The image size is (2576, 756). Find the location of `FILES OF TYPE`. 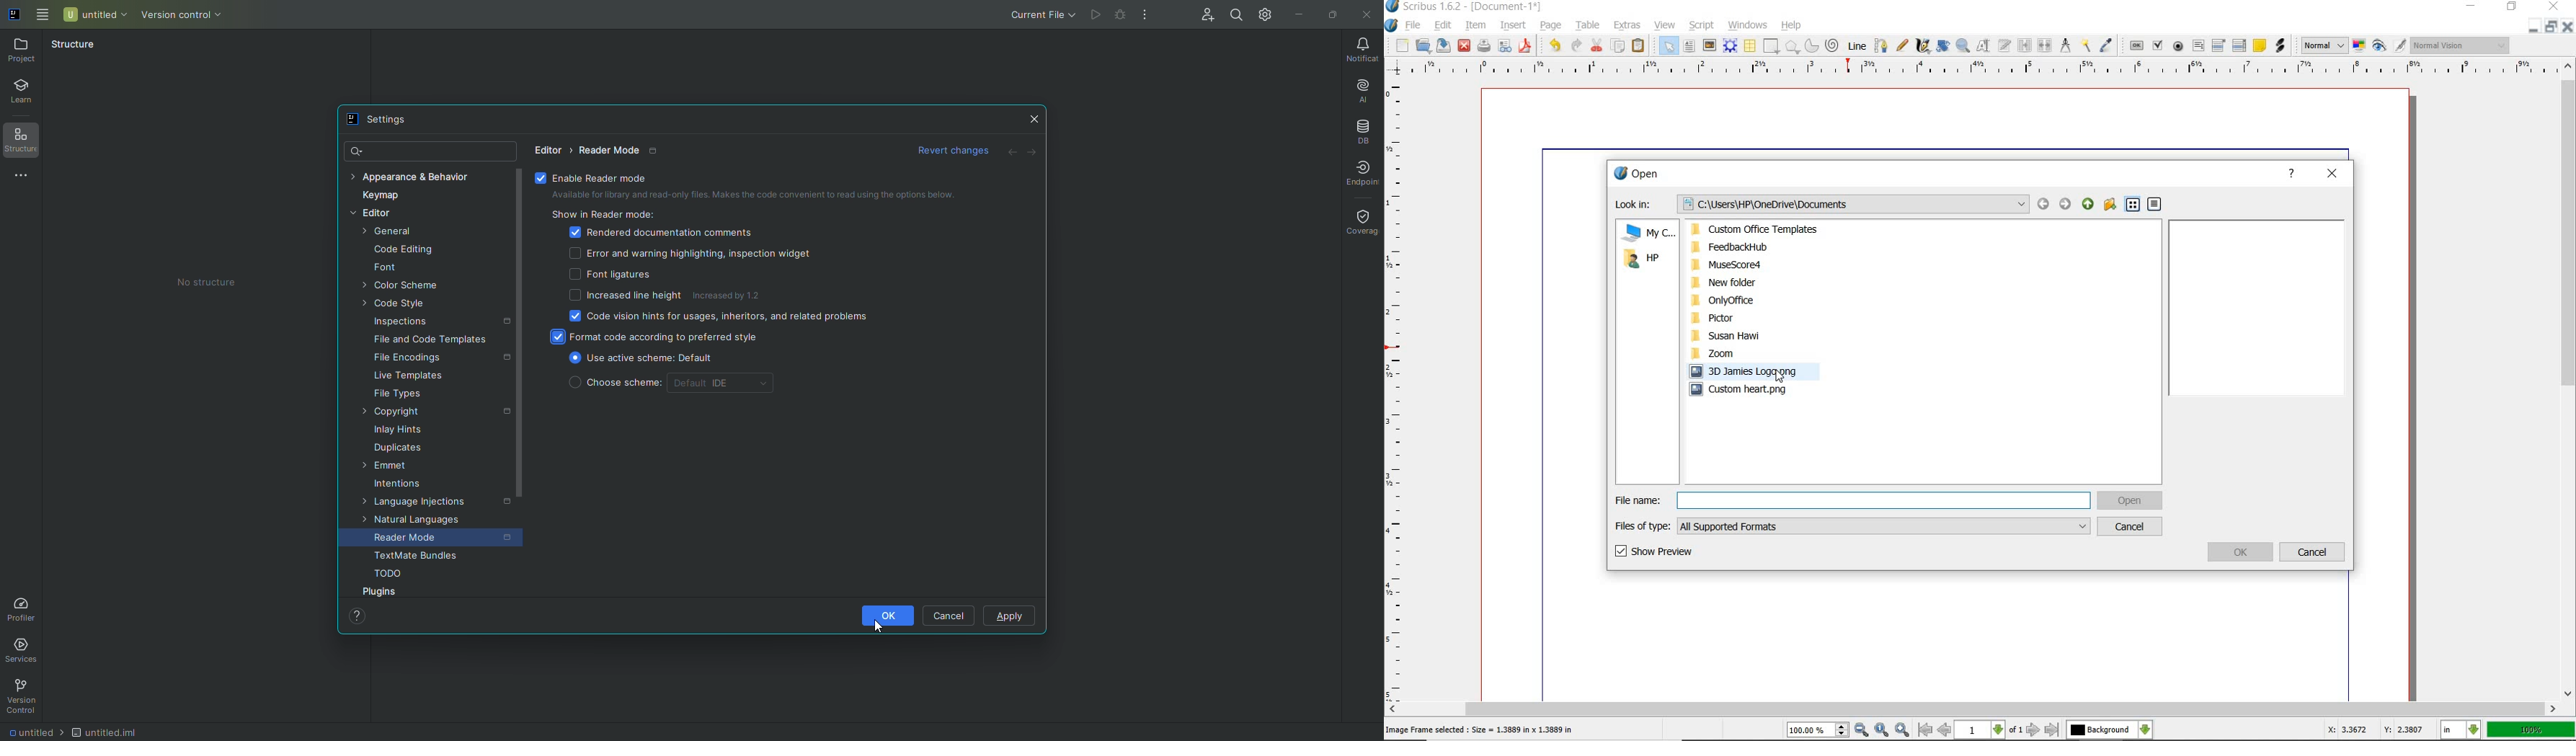

FILES OF TYPE is located at coordinates (1852, 526).